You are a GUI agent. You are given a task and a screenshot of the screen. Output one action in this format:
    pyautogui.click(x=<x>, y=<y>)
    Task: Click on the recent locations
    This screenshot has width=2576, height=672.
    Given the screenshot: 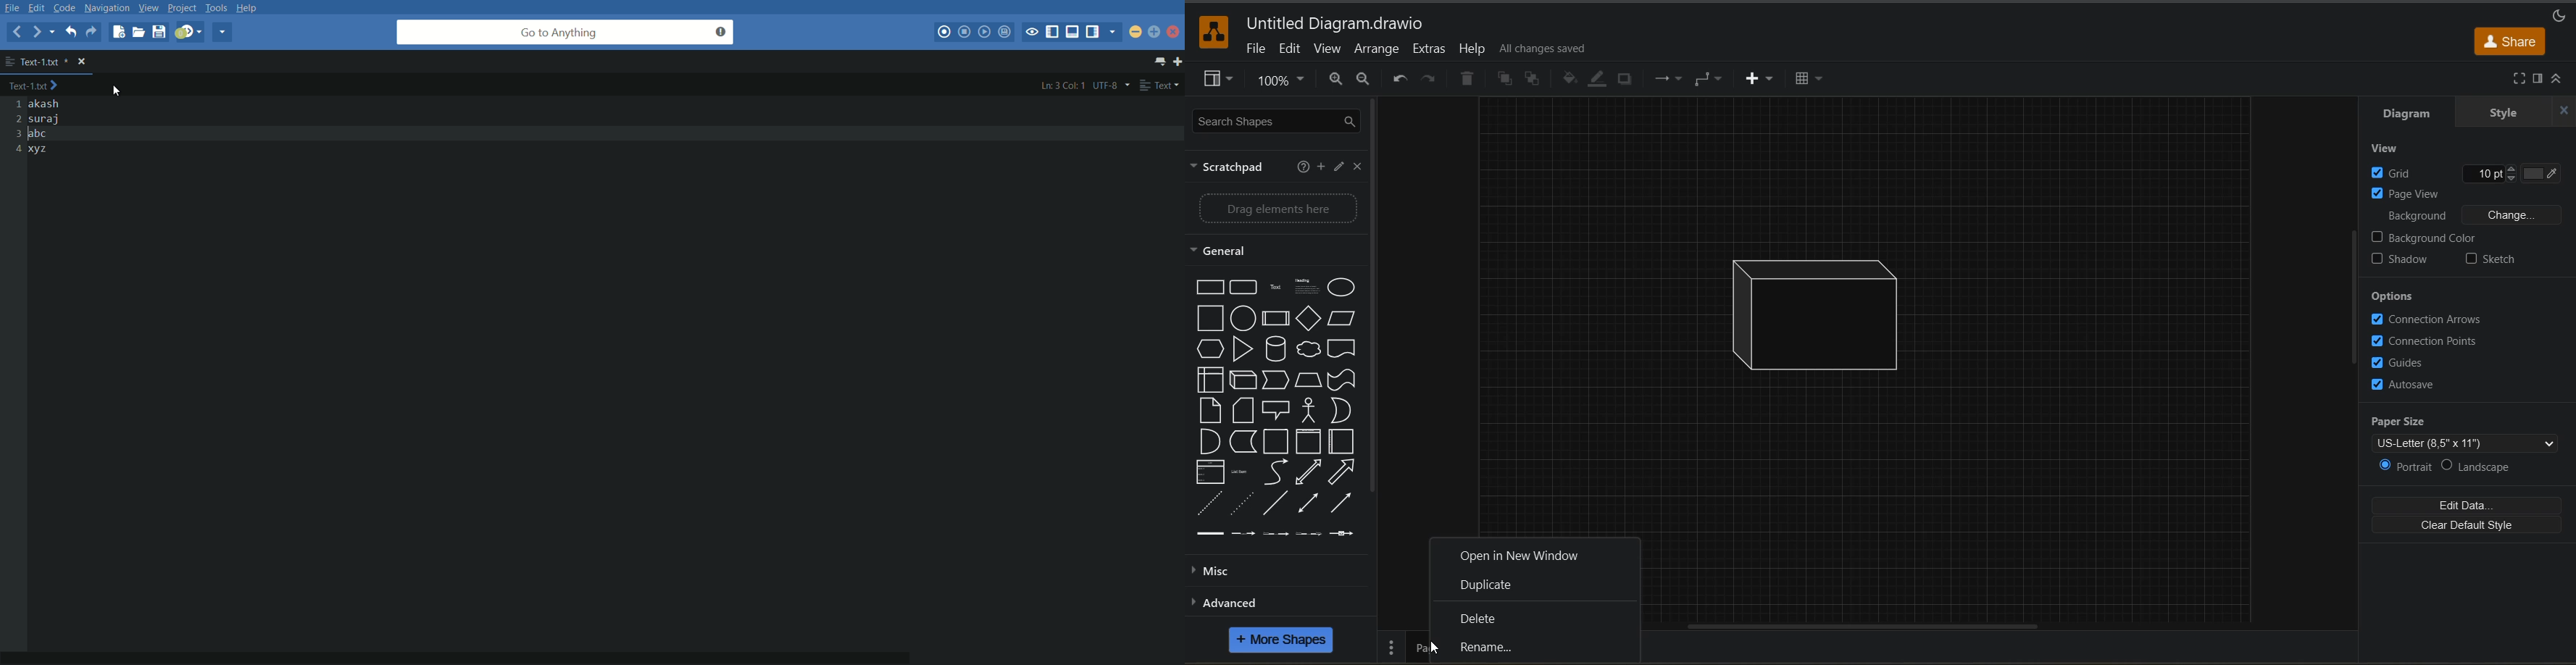 What is the action you would take?
    pyautogui.click(x=56, y=33)
    